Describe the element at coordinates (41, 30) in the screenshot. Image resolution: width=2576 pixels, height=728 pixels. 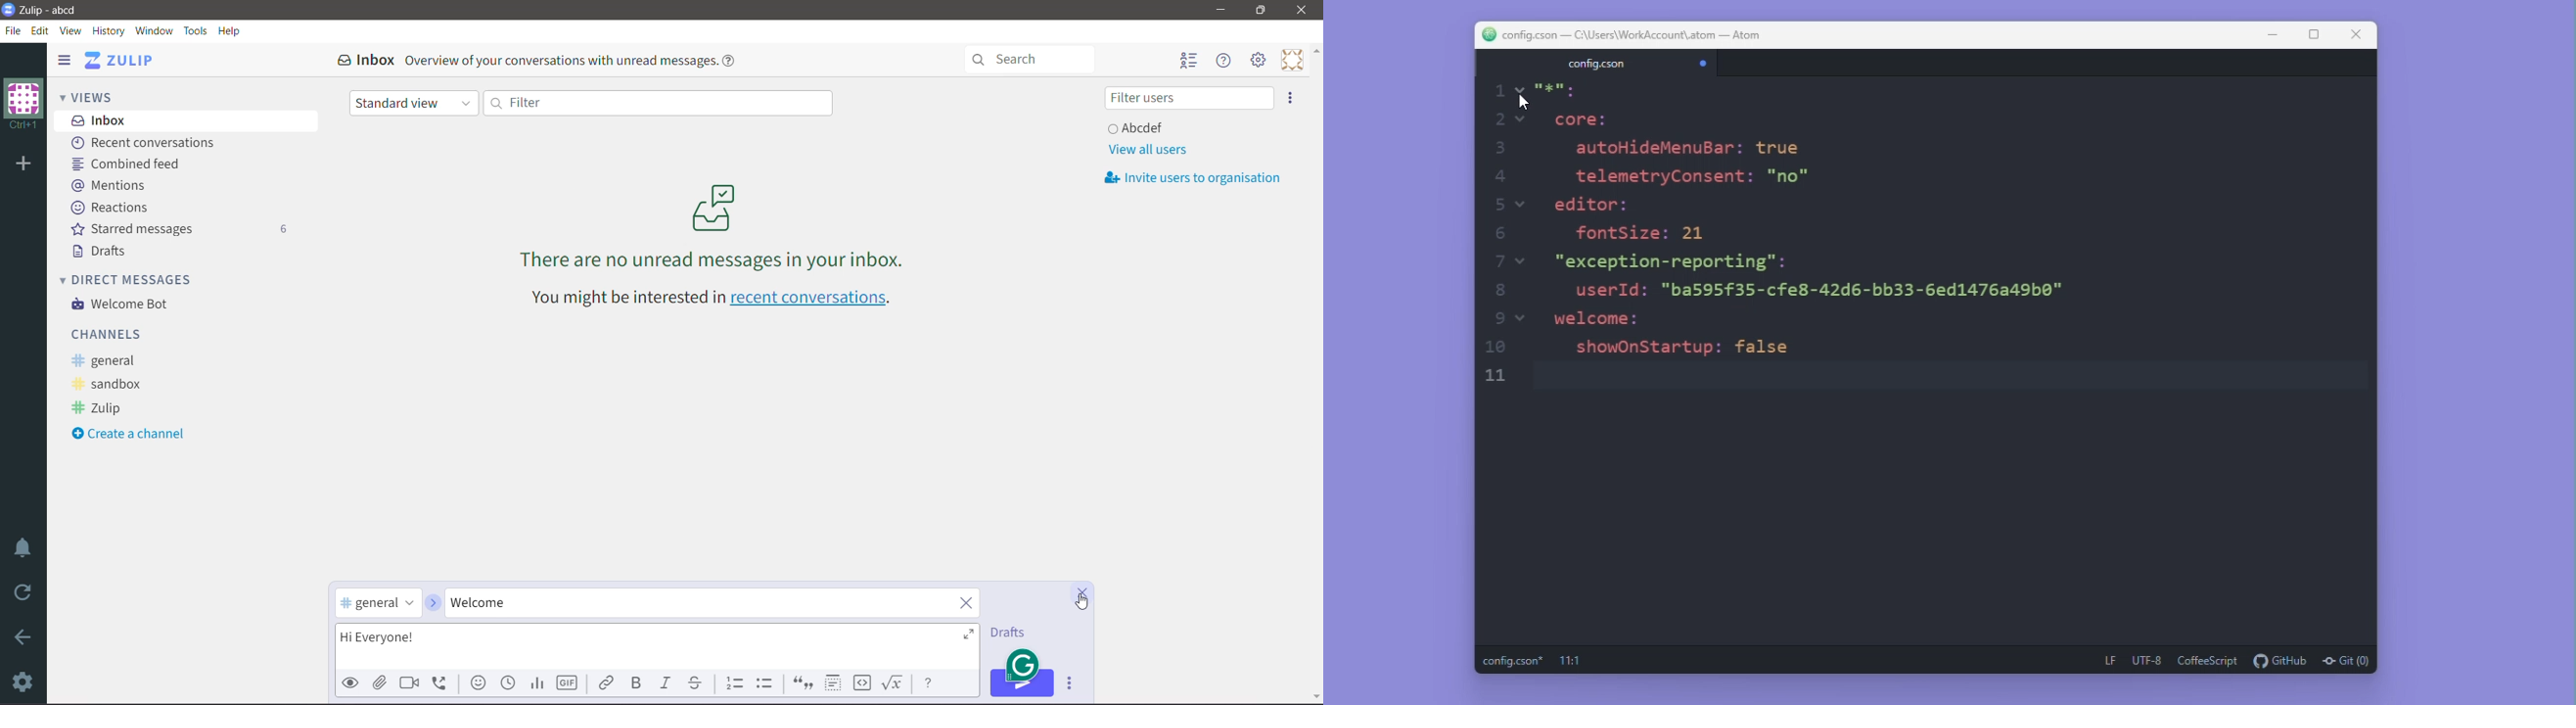
I see `Edit` at that location.